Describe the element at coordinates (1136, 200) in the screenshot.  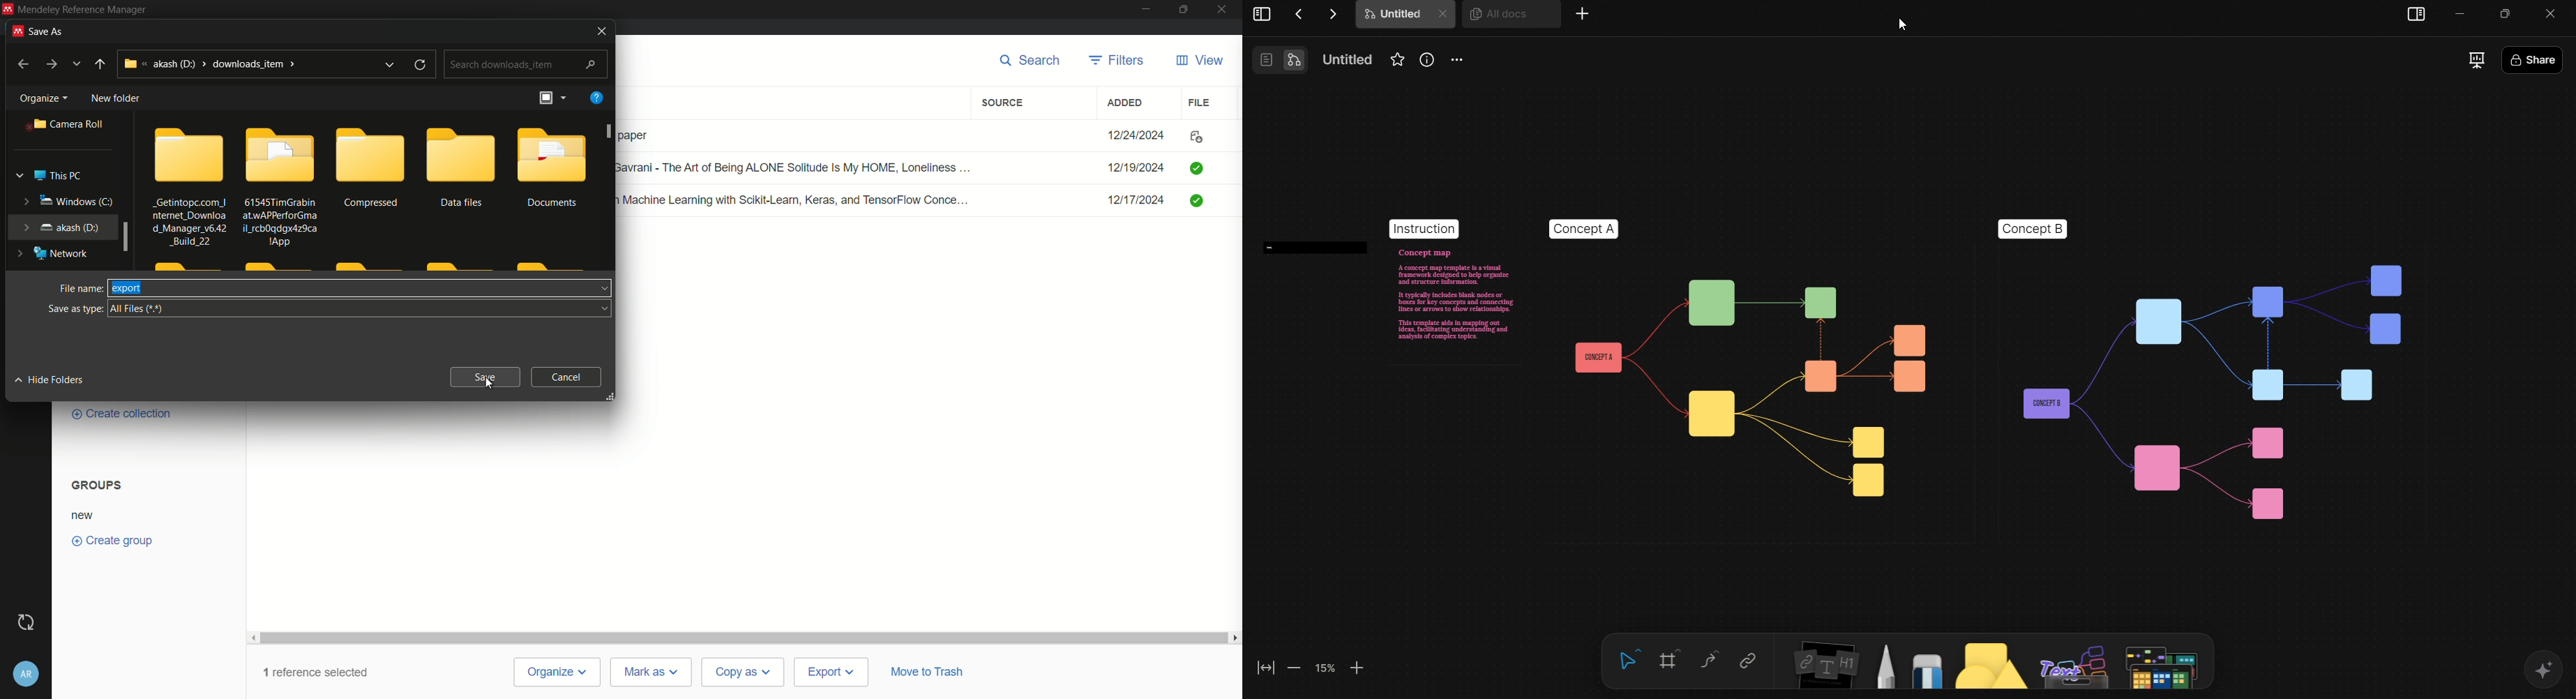
I see `12/17/2024` at that location.